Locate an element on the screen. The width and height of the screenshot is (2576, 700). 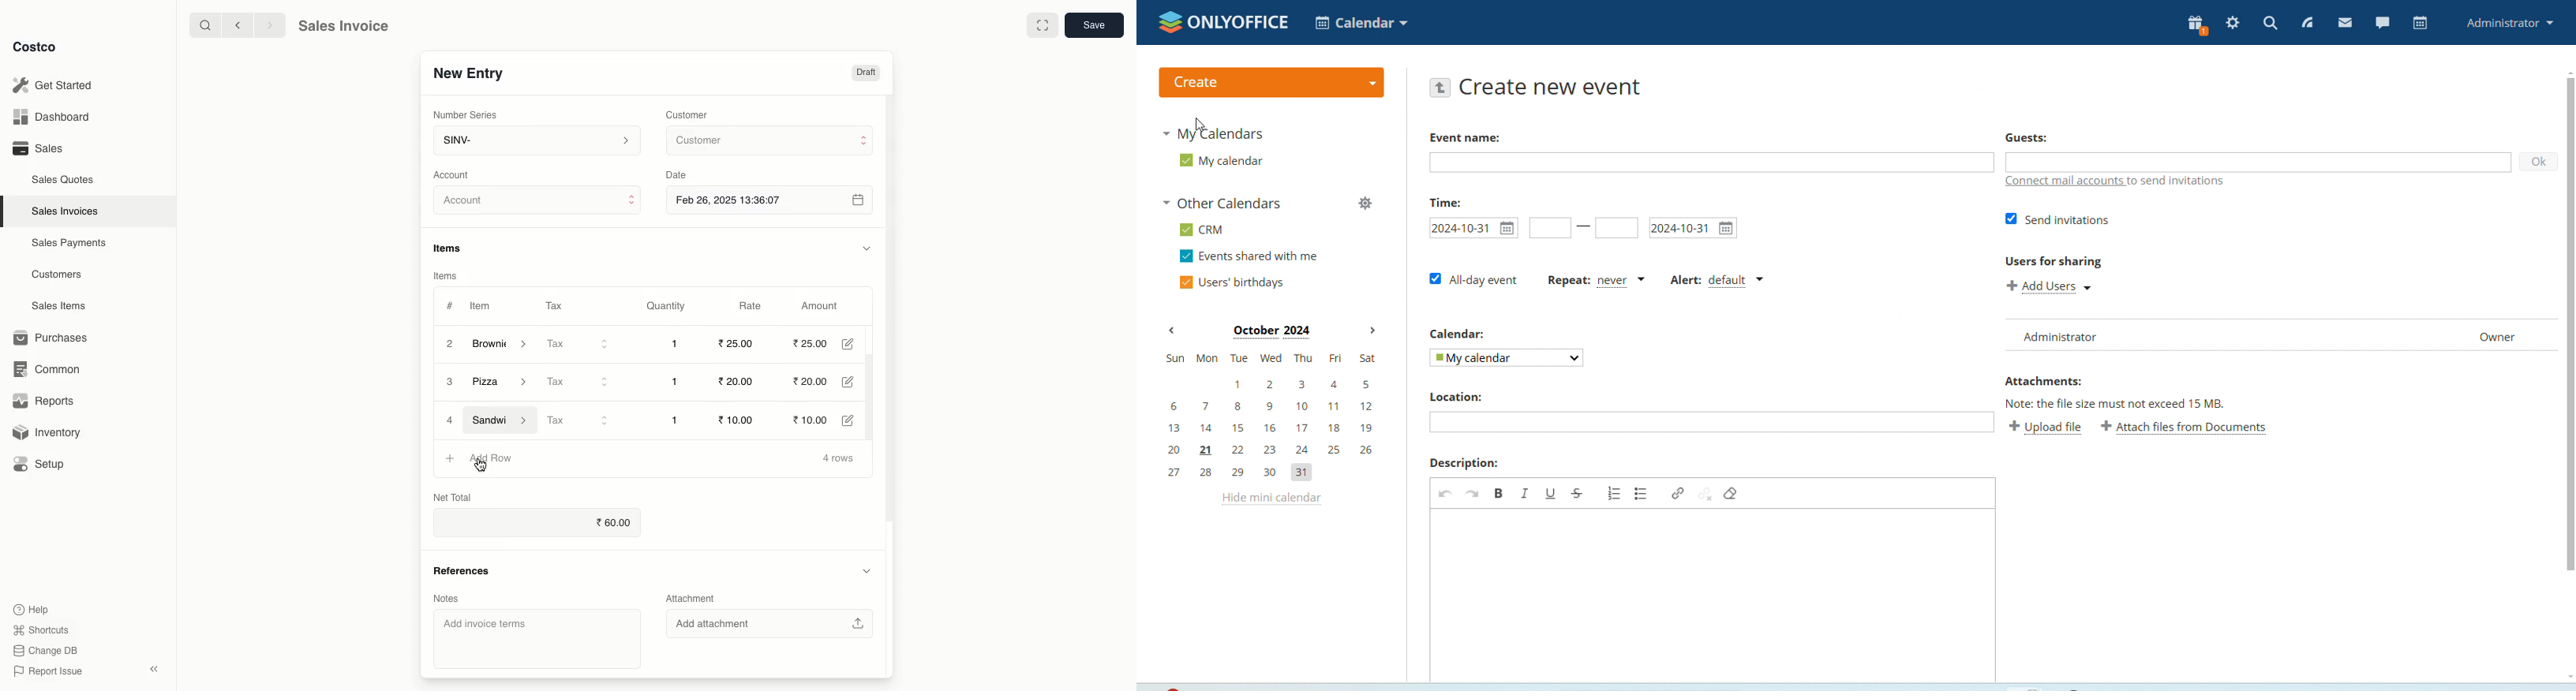
Tax is located at coordinates (553, 303).